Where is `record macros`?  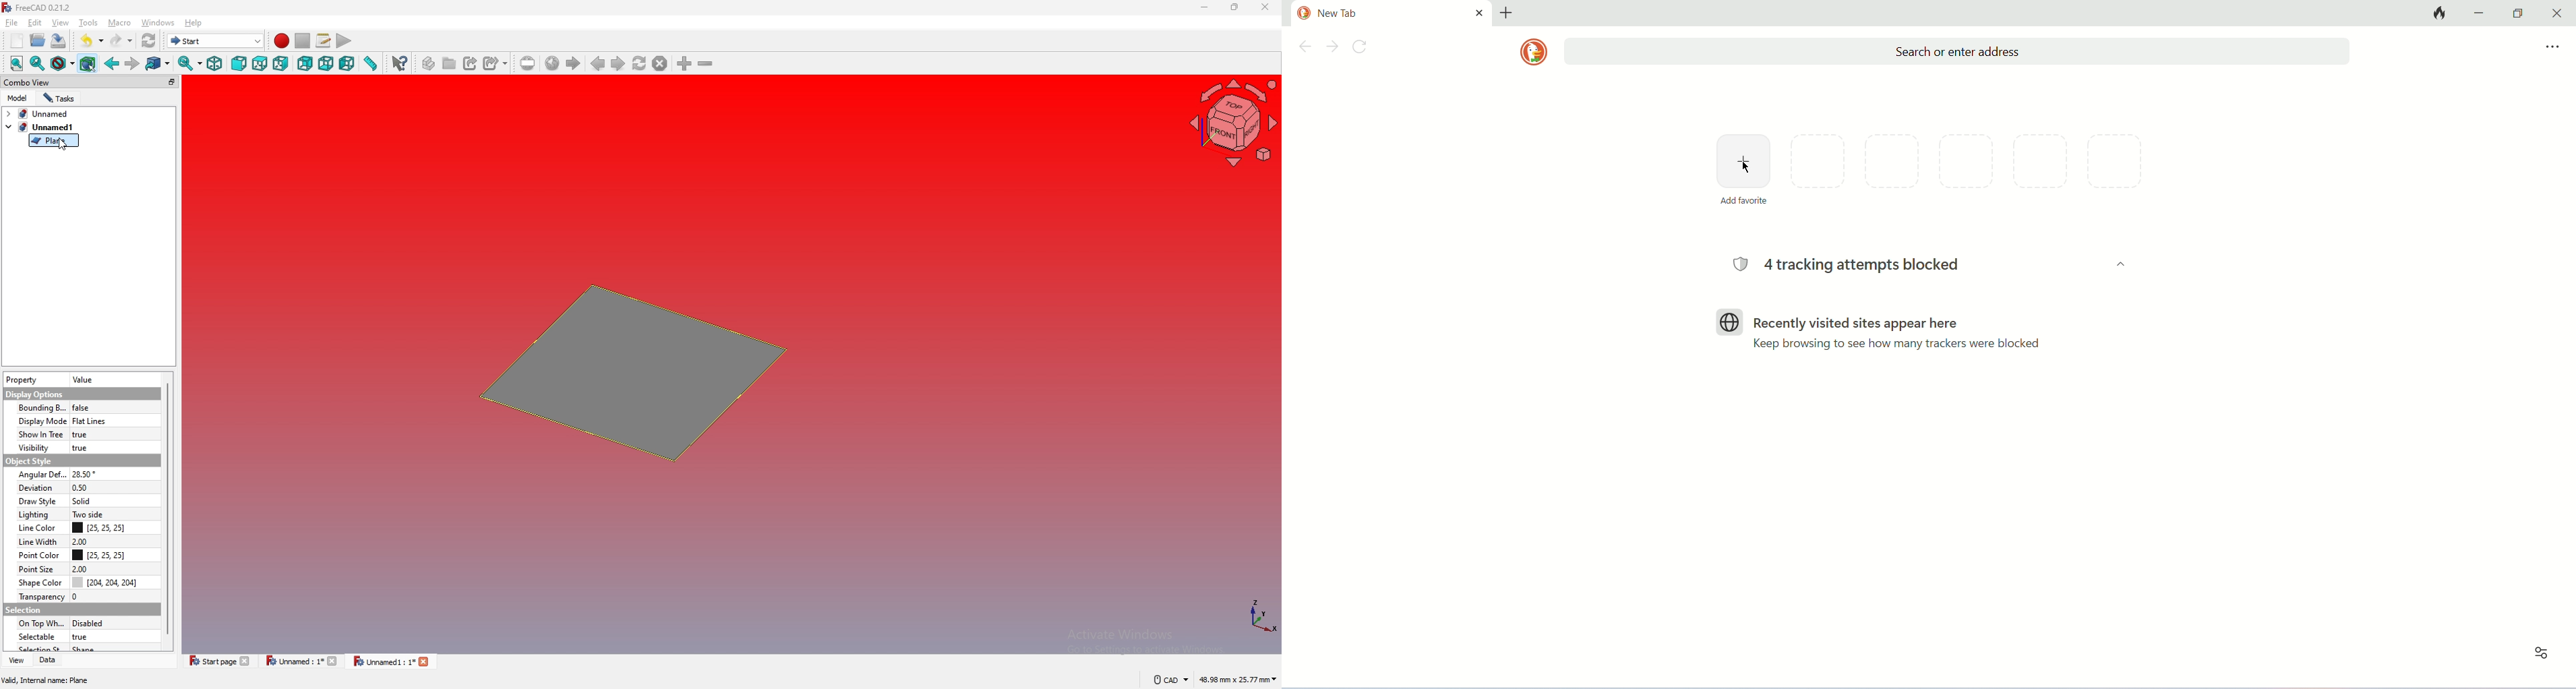
record macros is located at coordinates (282, 41).